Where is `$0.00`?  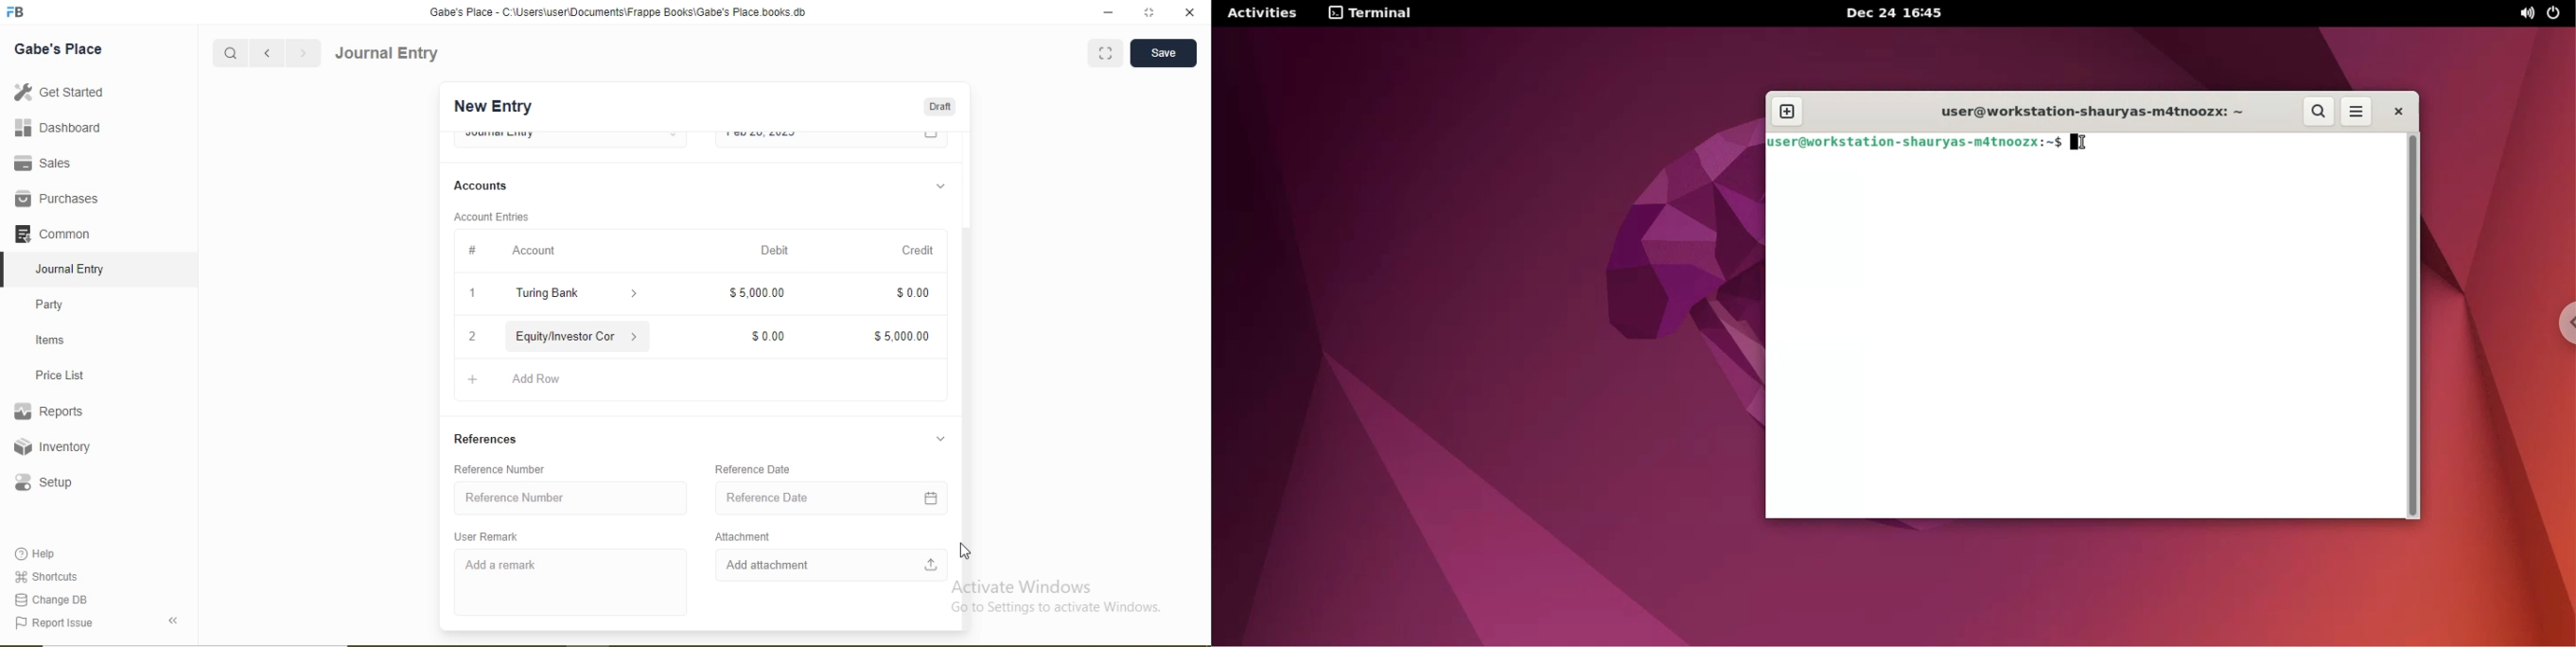
$0.00 is located at coordinates (766, 337).